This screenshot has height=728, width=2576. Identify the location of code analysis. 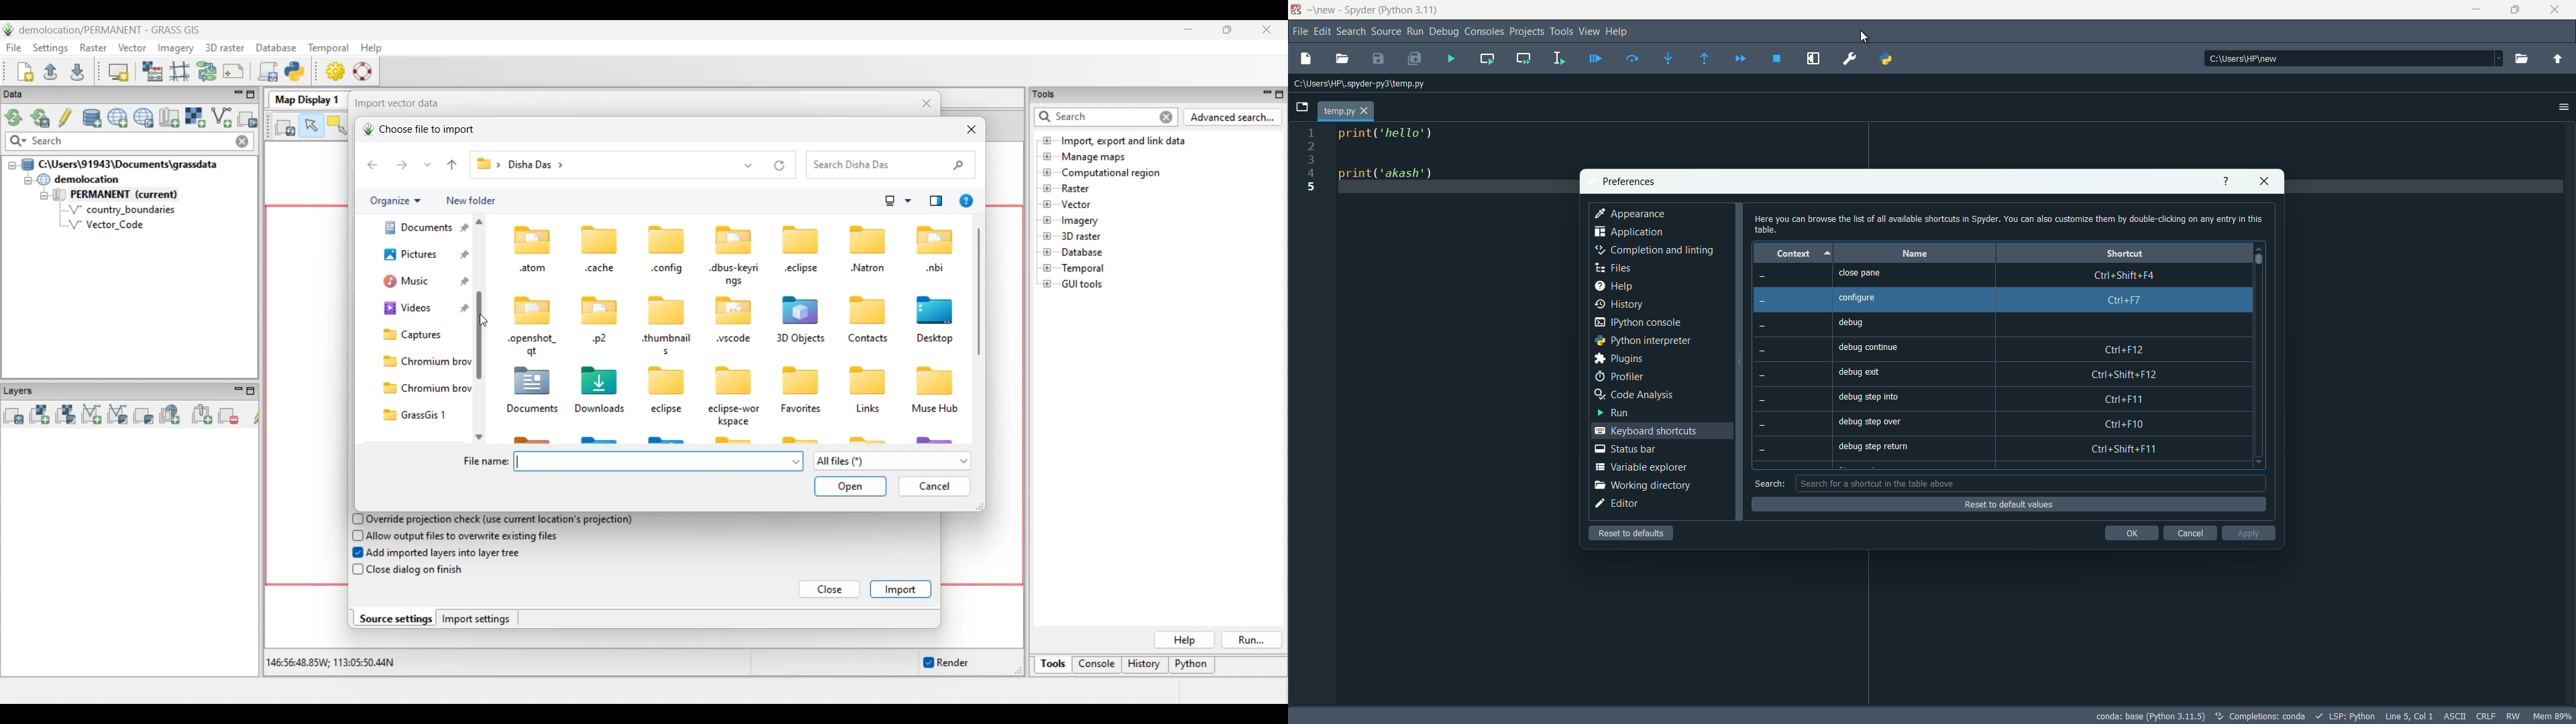
(1634, 396).